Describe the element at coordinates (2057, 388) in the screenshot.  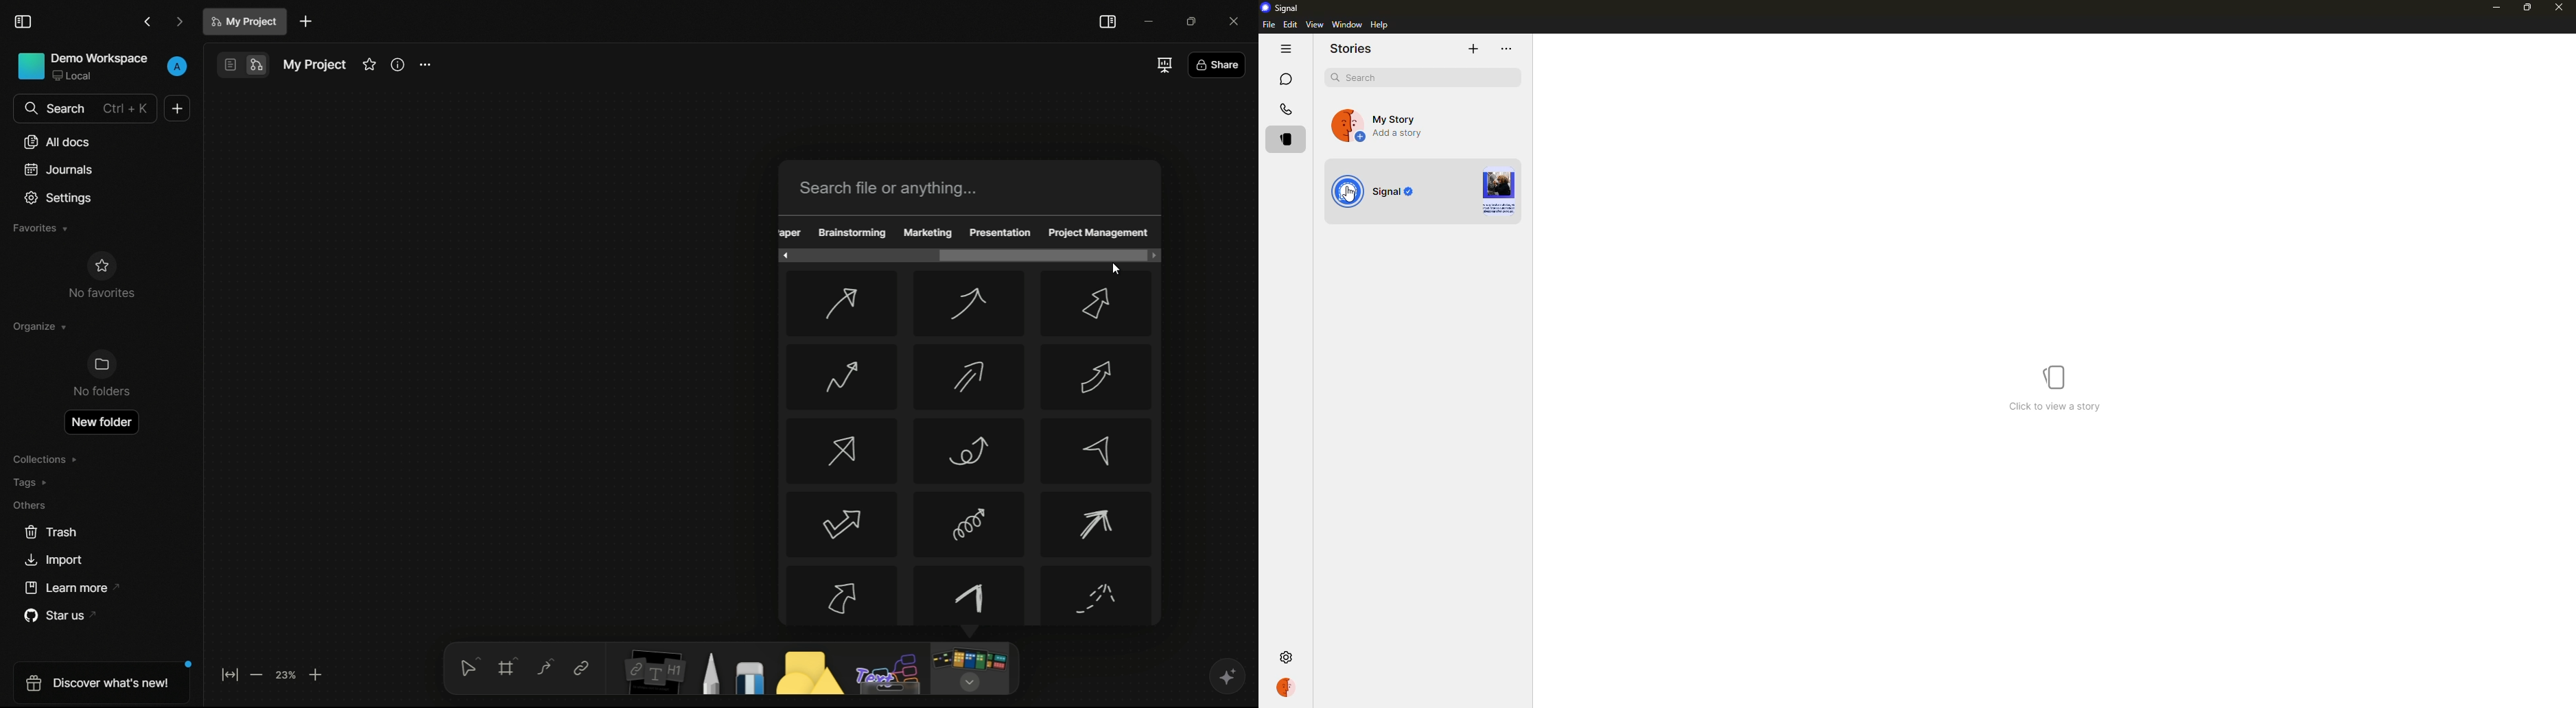
I see `click to view a story` at that location.